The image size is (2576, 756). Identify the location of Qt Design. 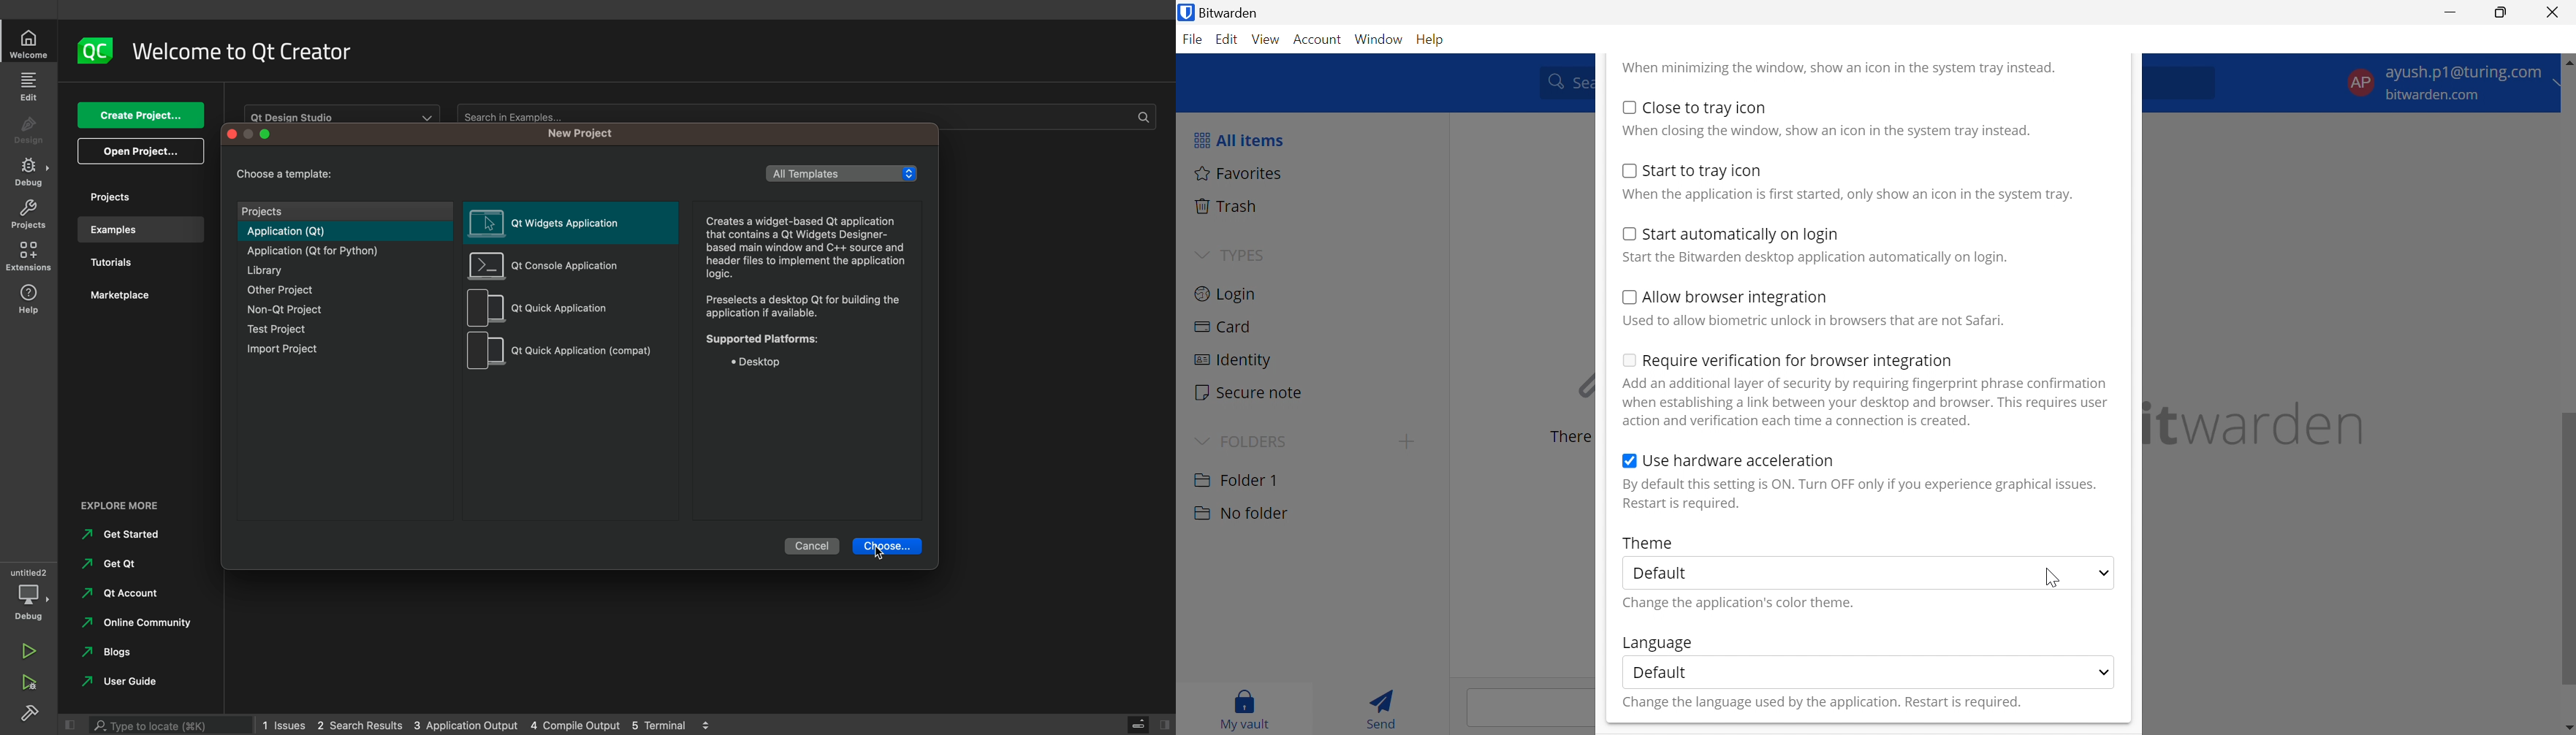
(340, 113).